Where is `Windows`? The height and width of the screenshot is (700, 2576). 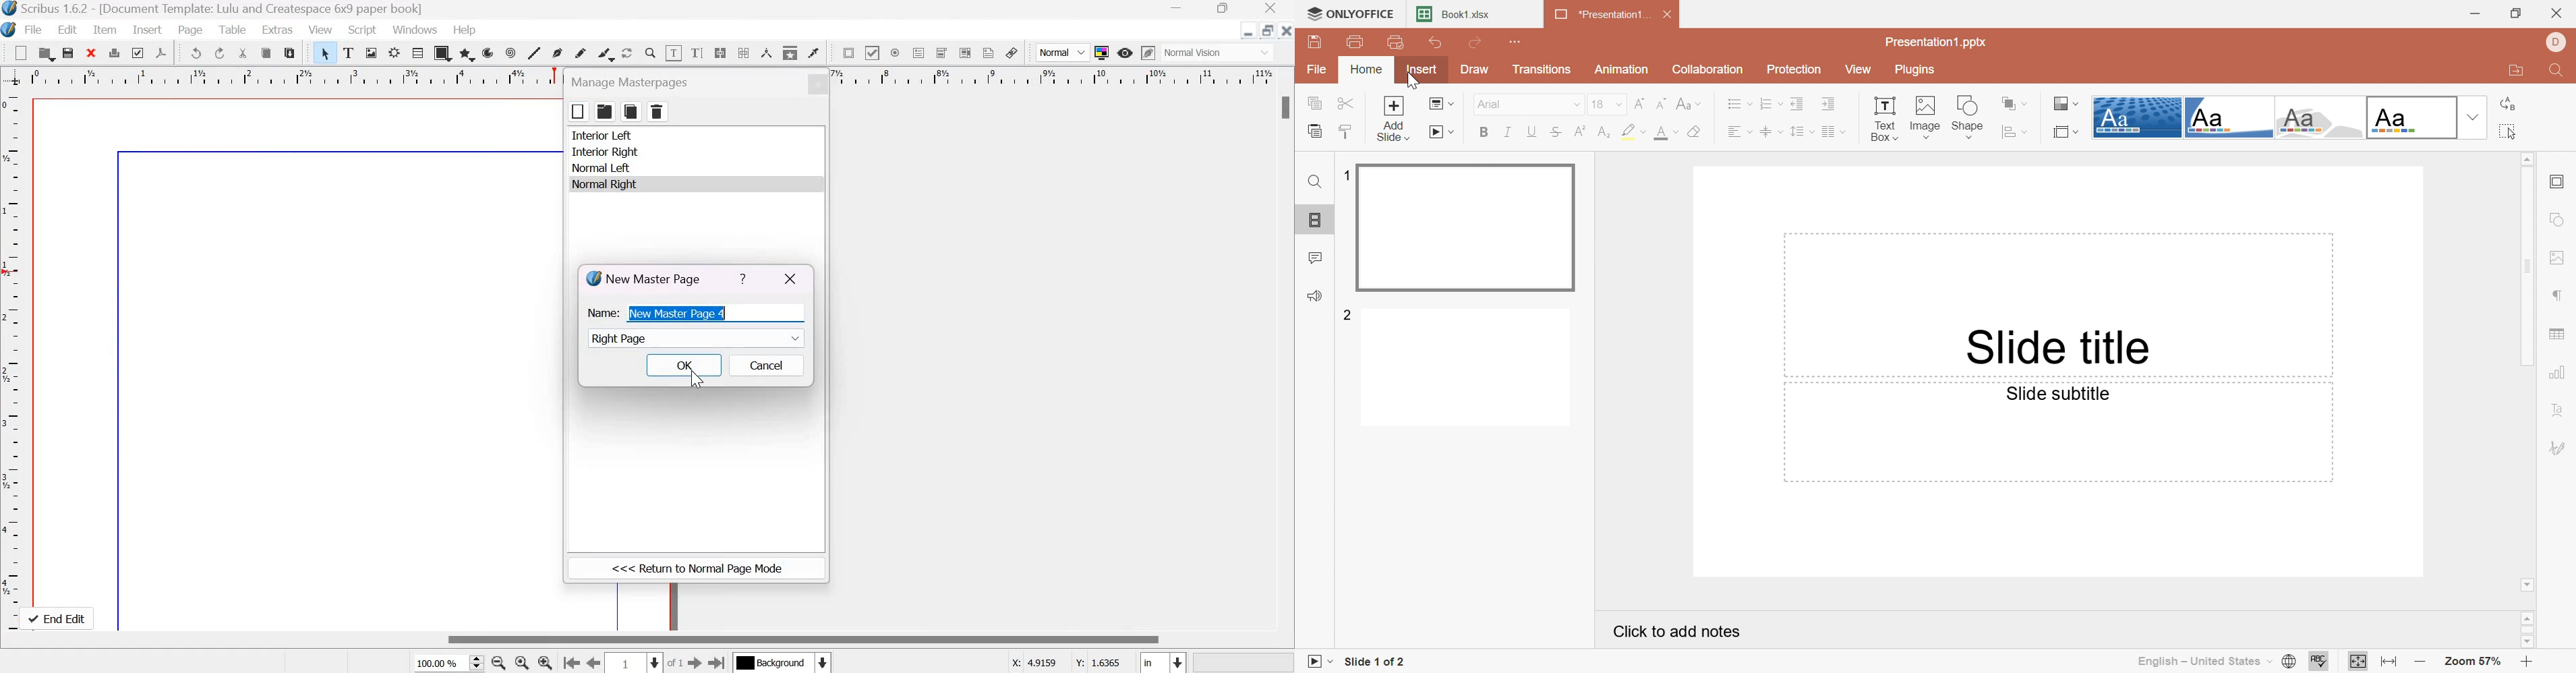 Windows is located at coordinates (416, 28).